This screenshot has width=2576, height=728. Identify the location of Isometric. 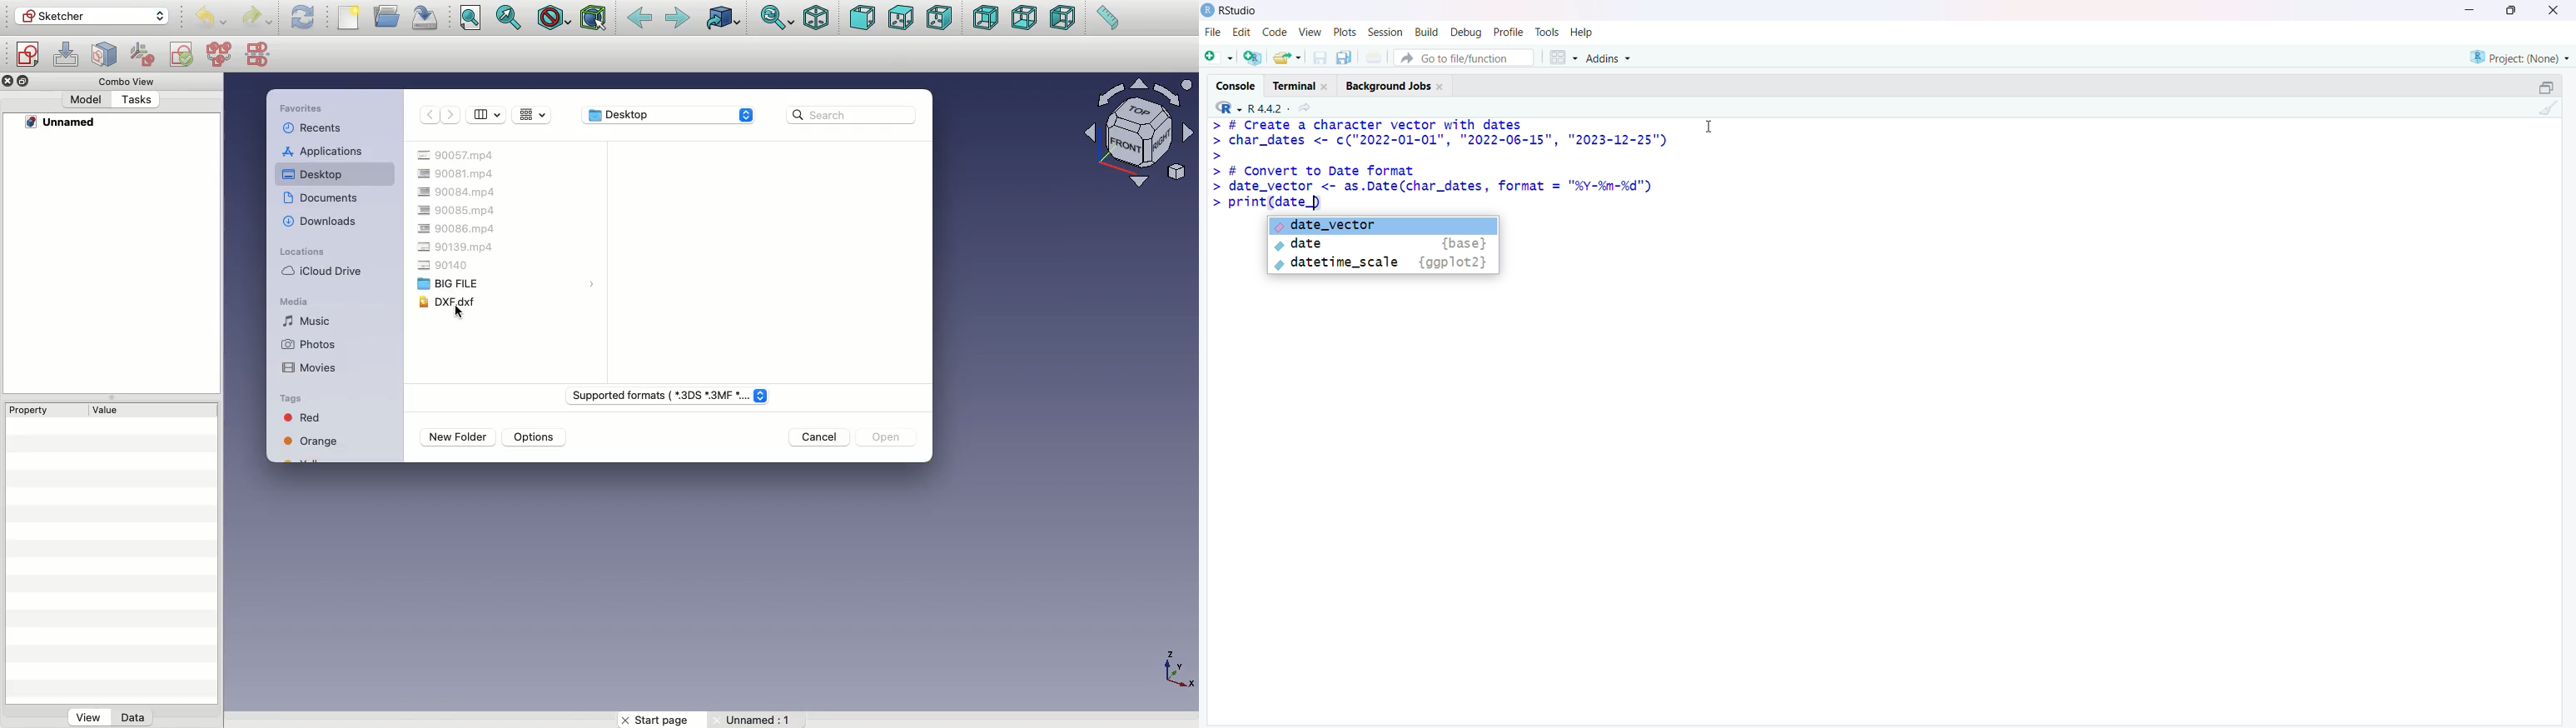
(815, 18).